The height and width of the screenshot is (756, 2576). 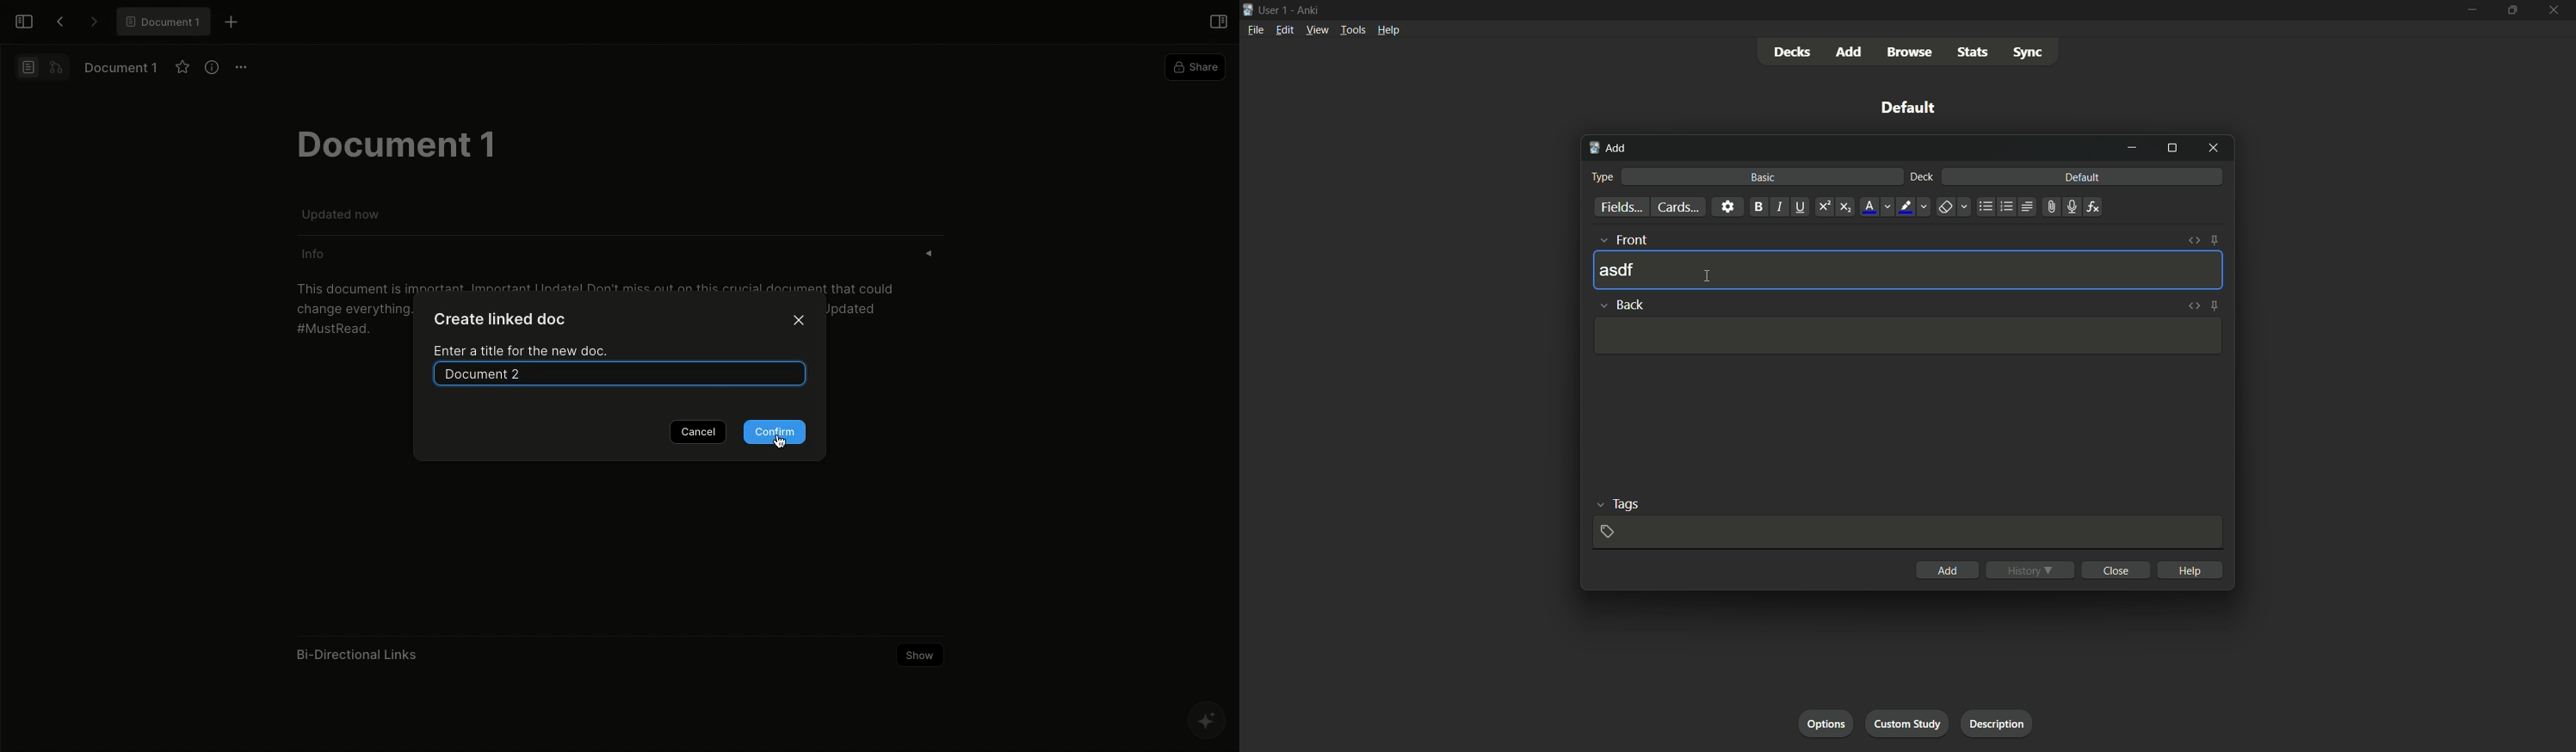 I want to click on stats, so click(x=1973, y=53).